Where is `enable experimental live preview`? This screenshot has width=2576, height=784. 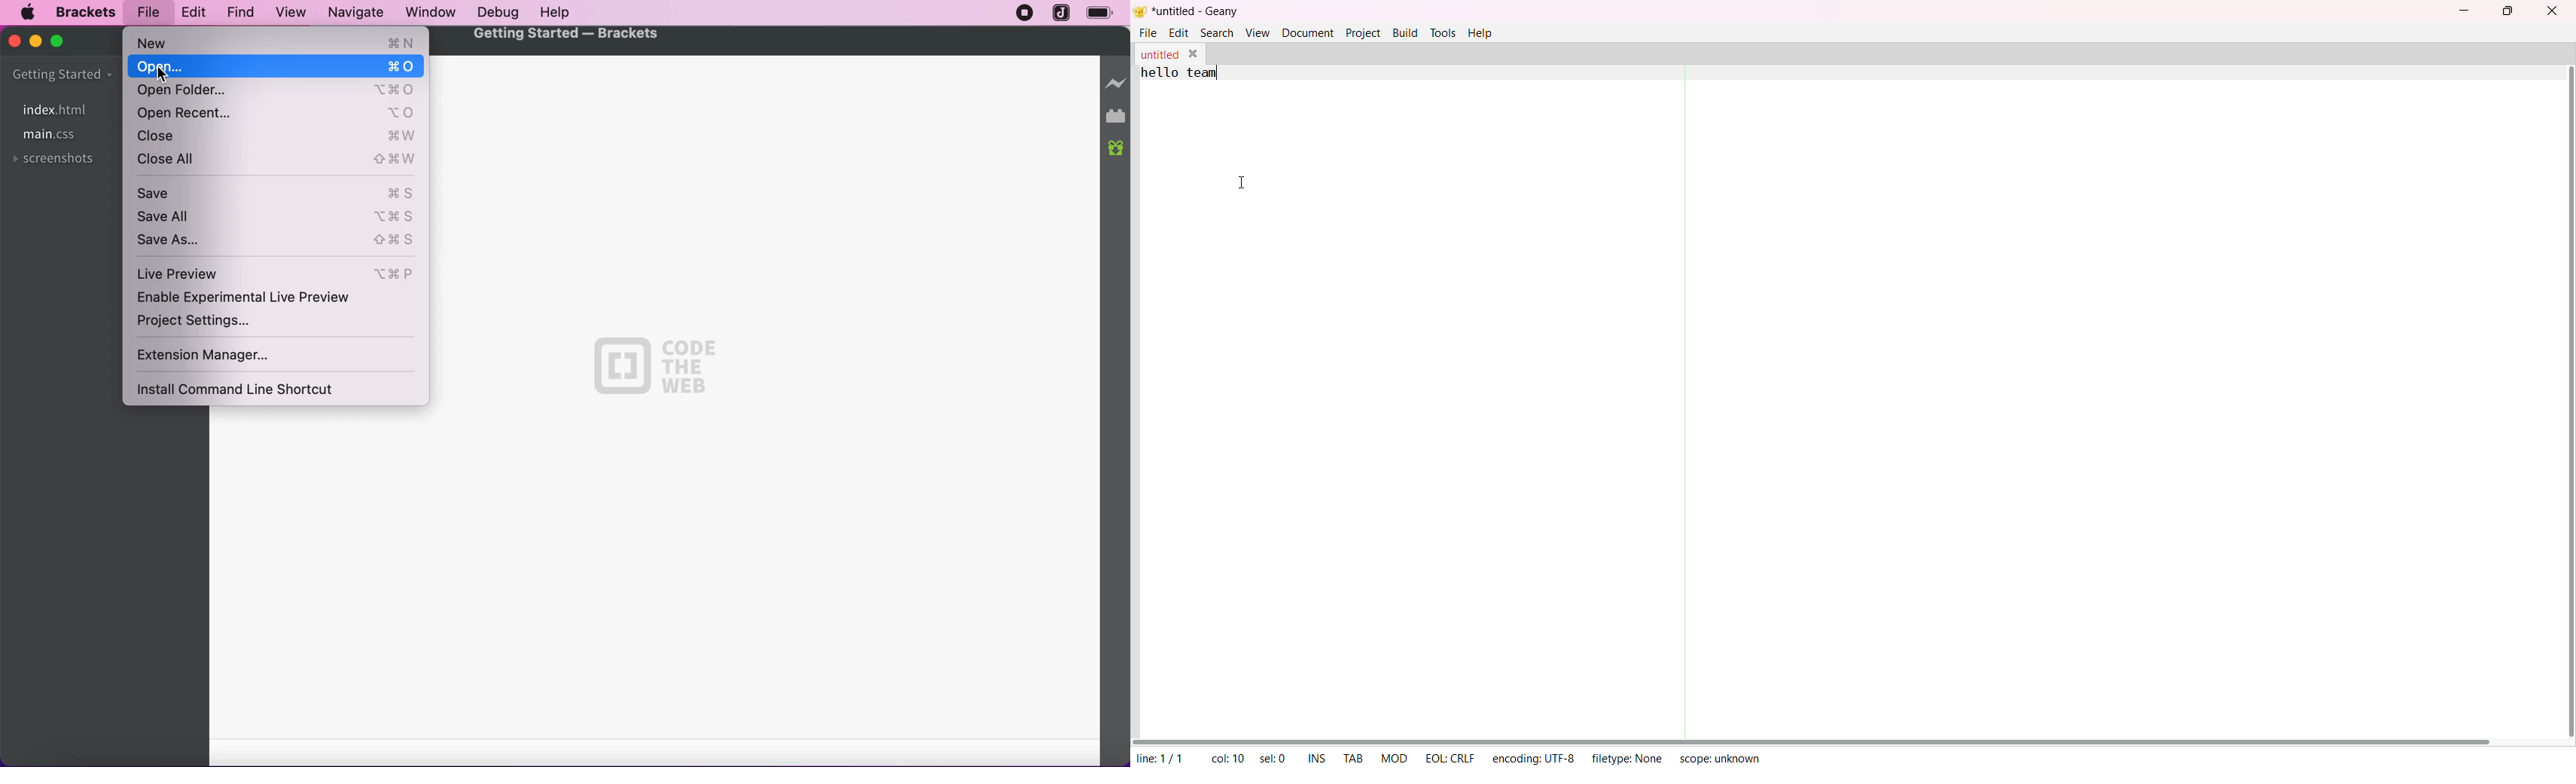
enable experimental live preview is located at coordinates (278, 298).